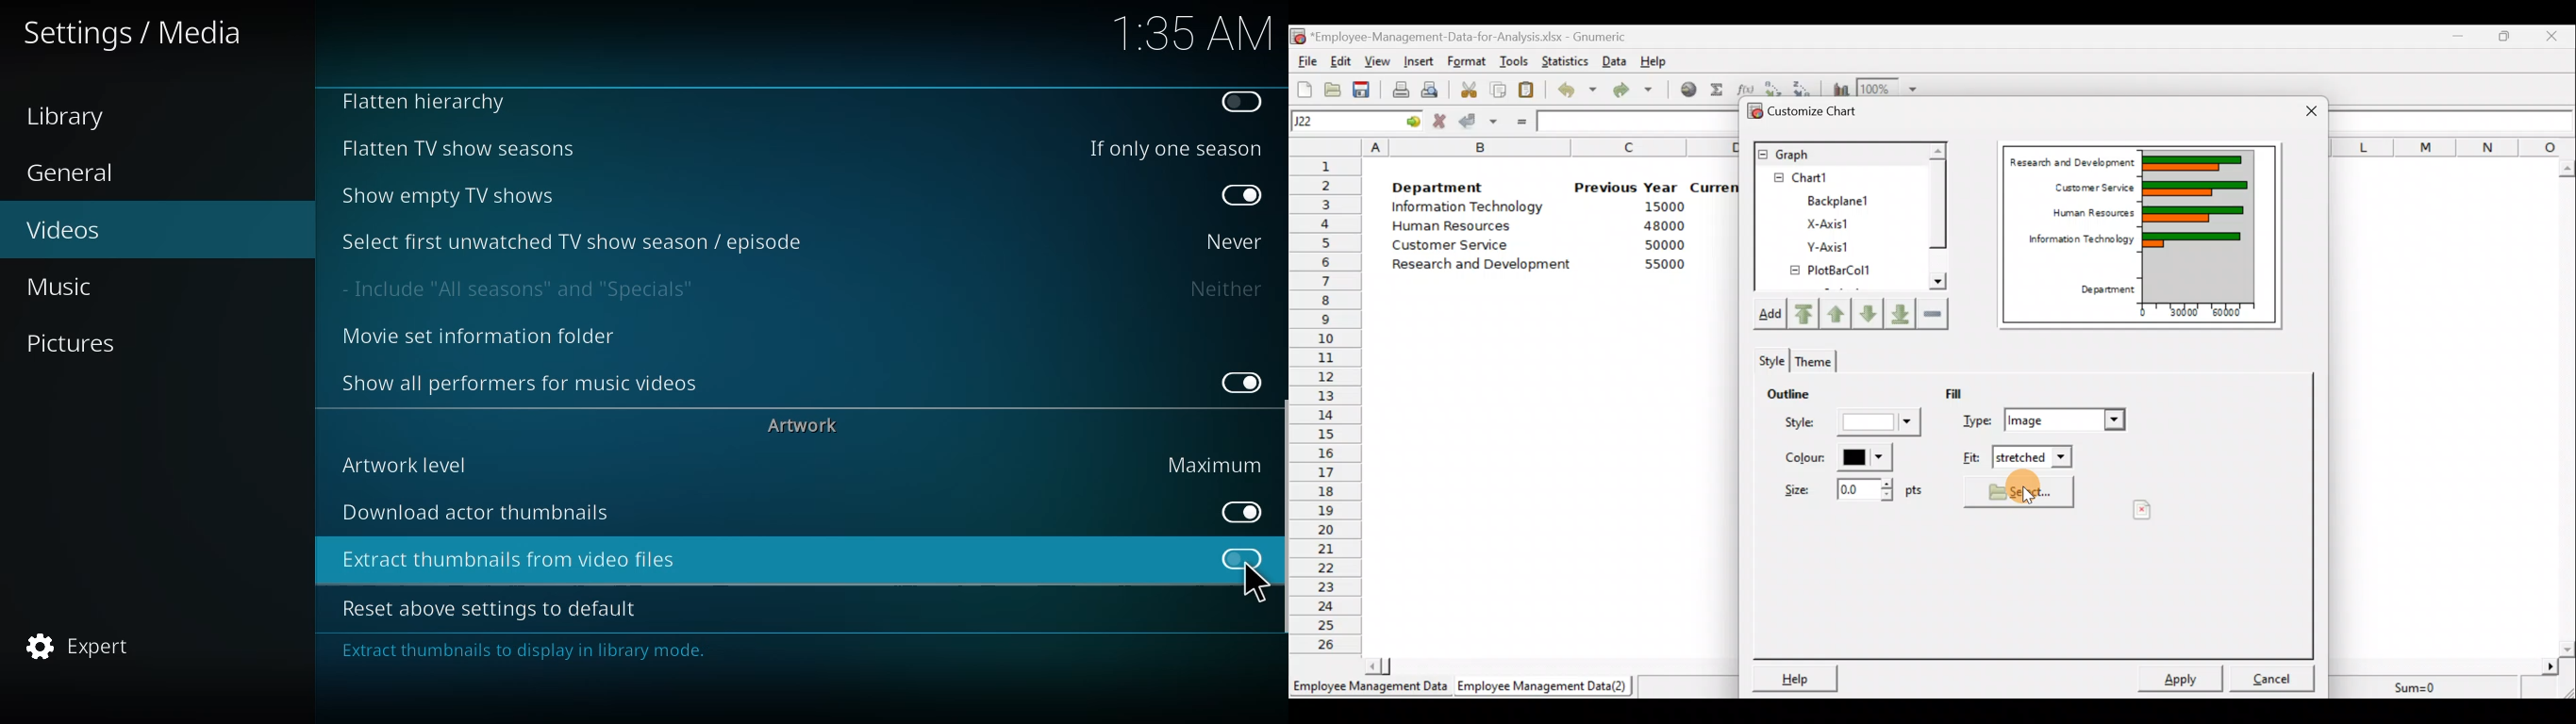 The width and height of the screenshot is (2576, 728). Describe the element at coordinates (73, 117) in the screenshot. I see `library` at that location.